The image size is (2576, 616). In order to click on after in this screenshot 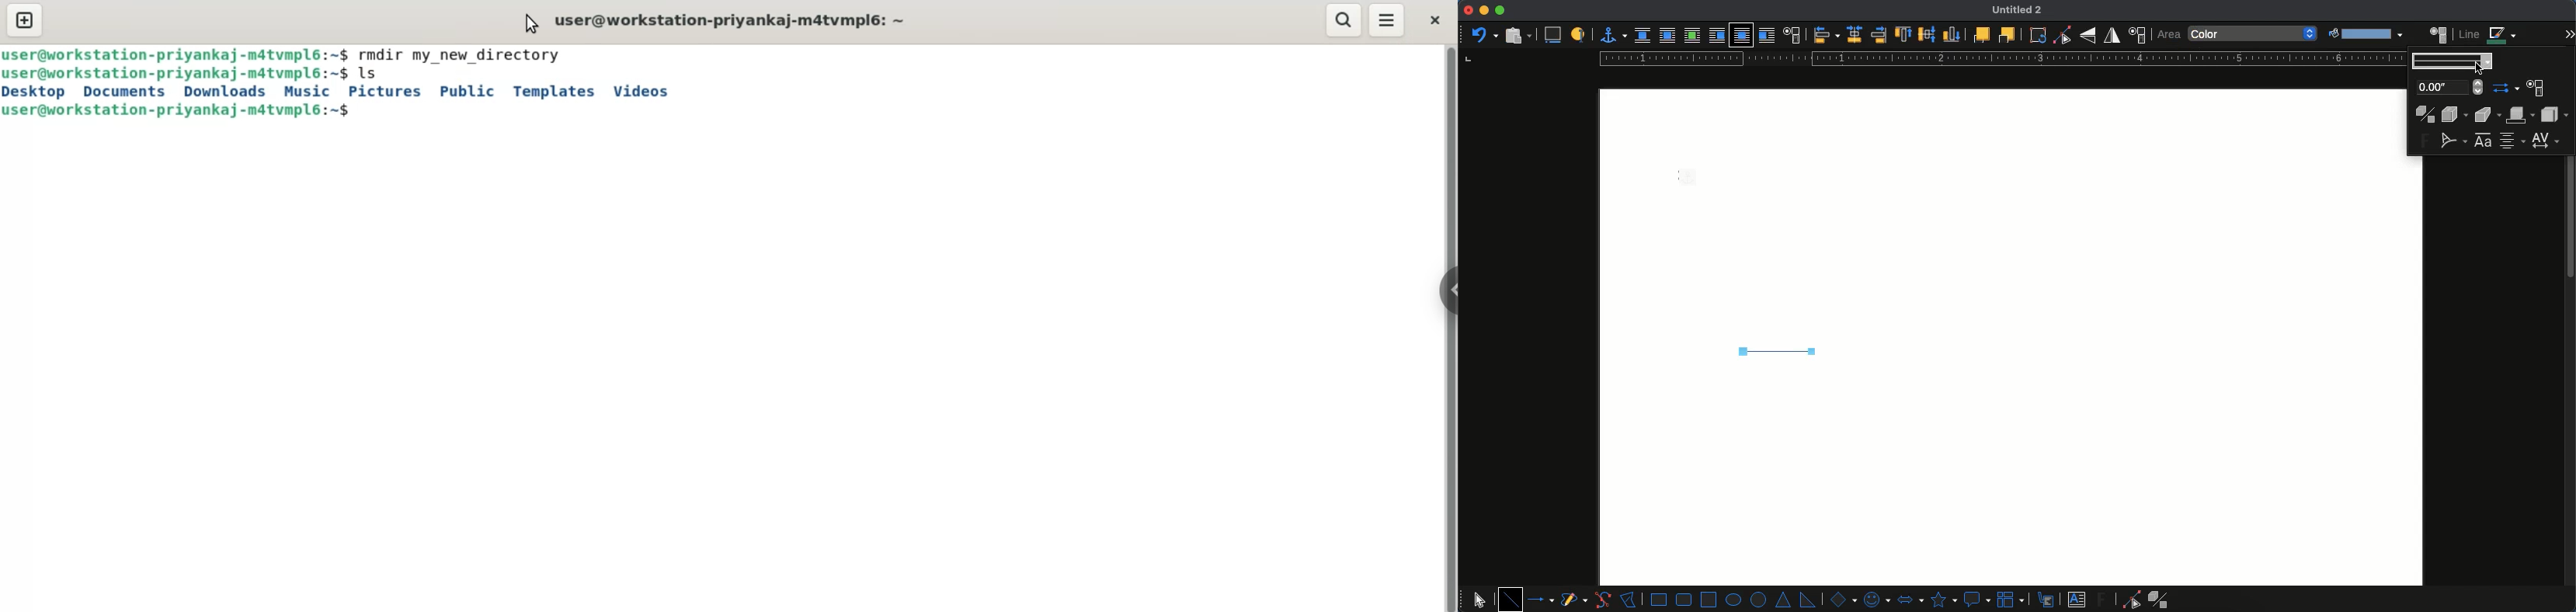, I will do `click(1766, 35)`.